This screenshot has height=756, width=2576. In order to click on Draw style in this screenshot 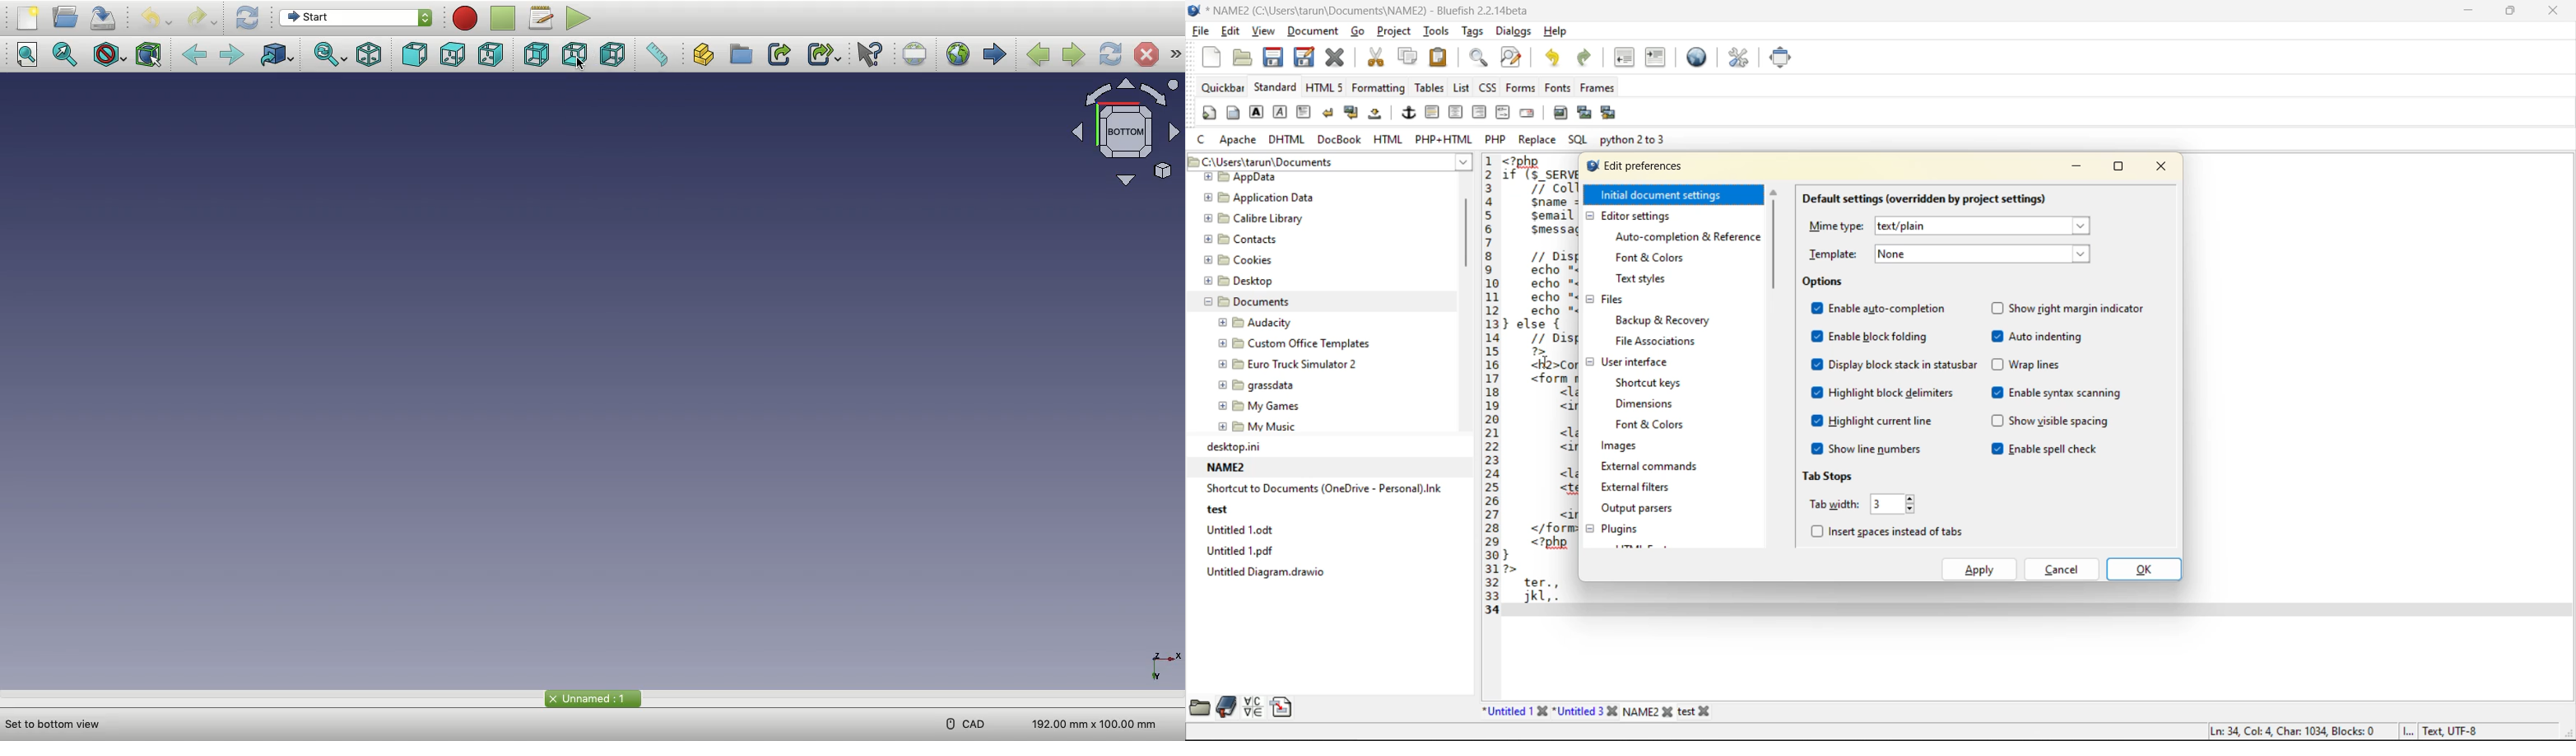, I will do `click(110, 55)`.